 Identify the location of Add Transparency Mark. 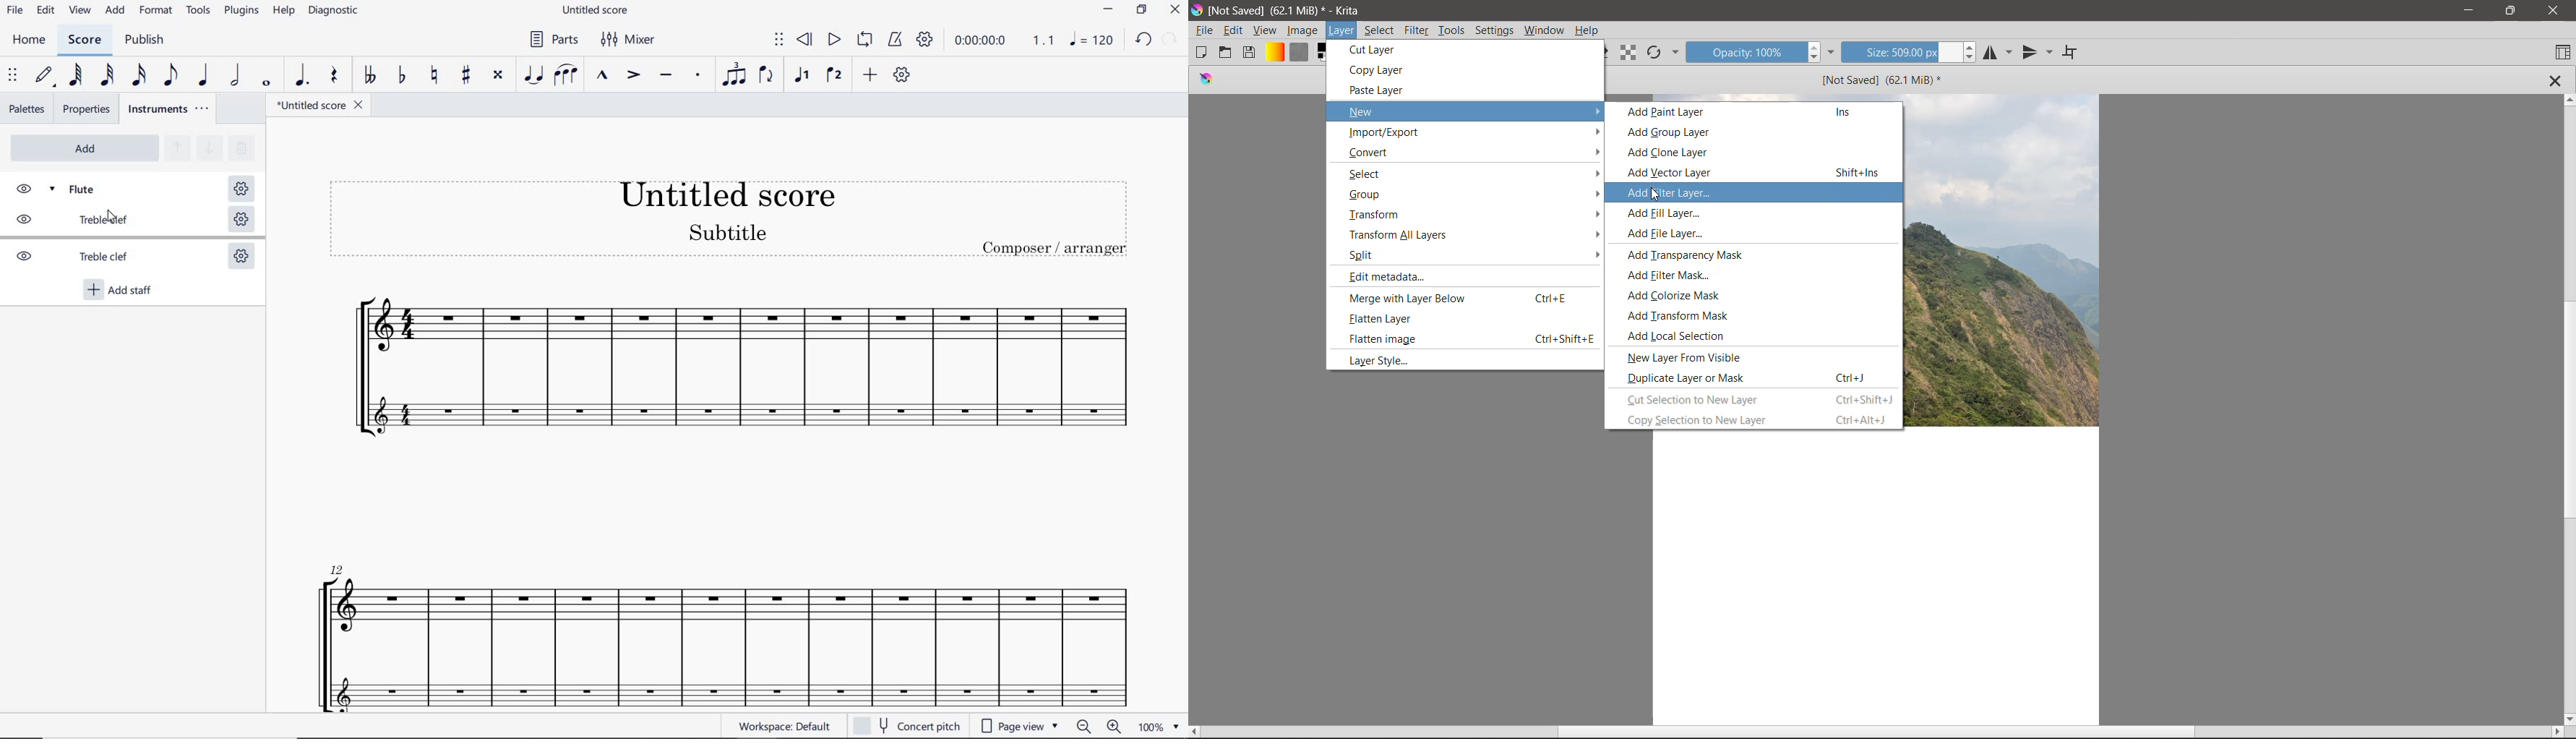
(1692, 255).